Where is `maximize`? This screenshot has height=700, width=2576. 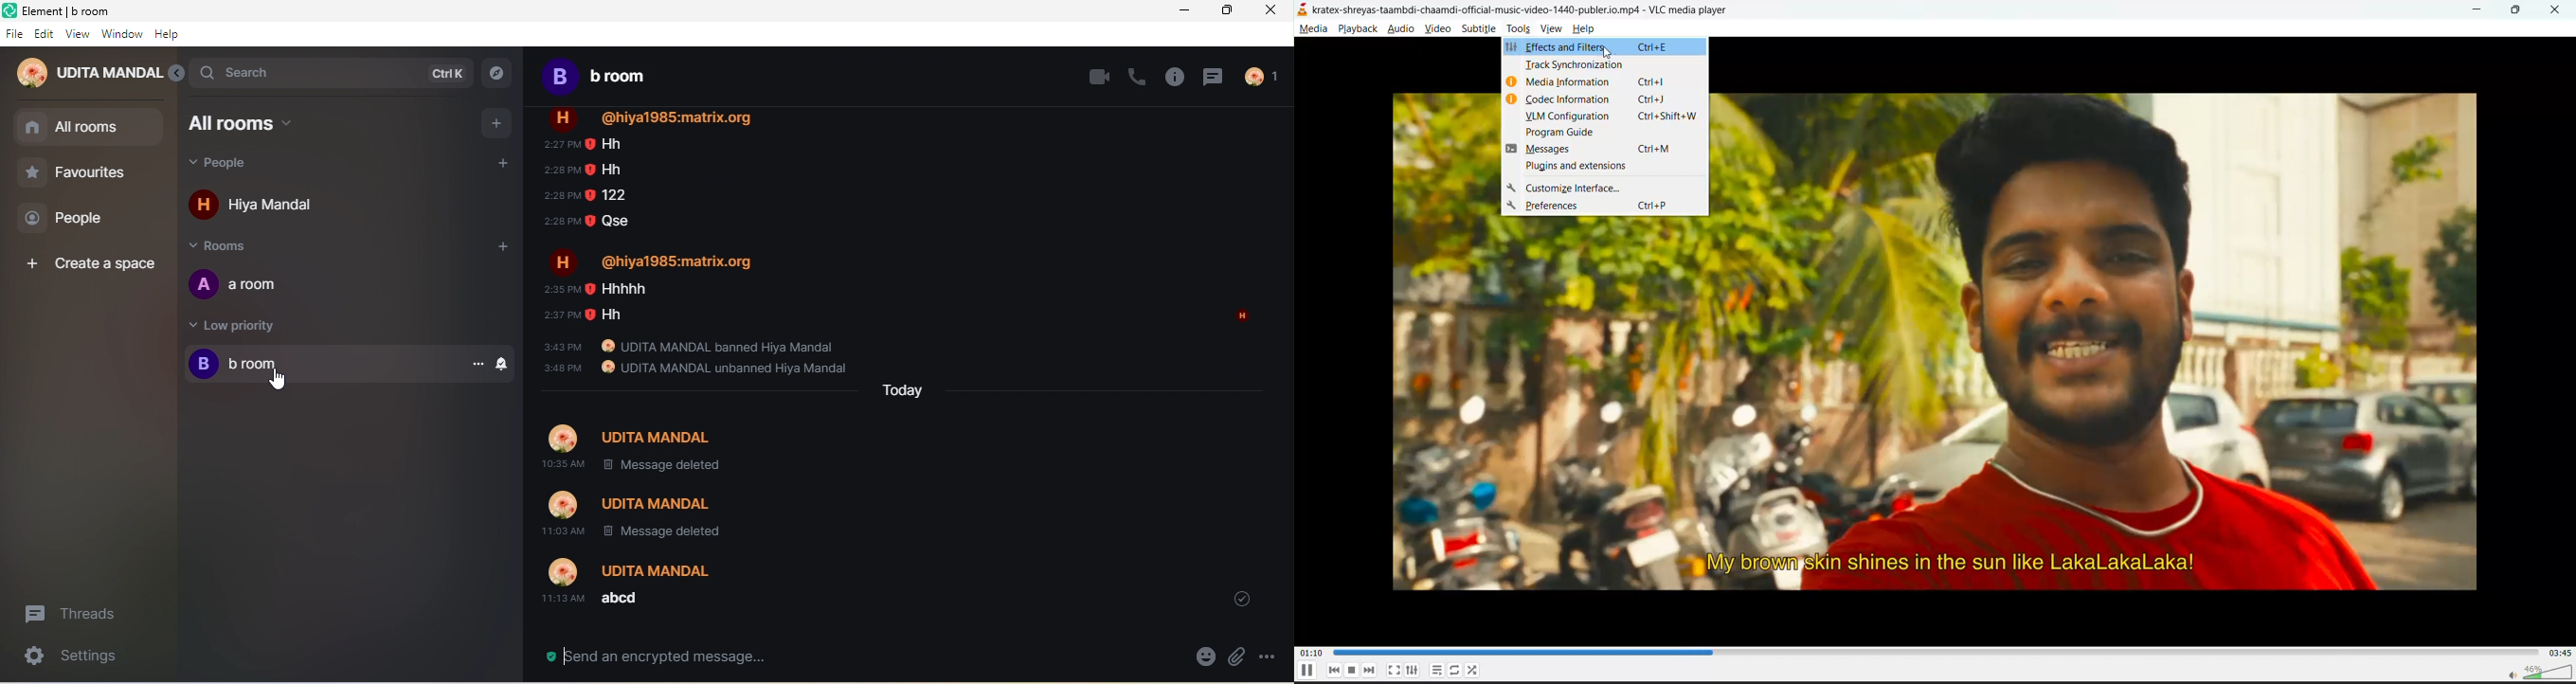 maximize is located at coordinates (1231, 11).